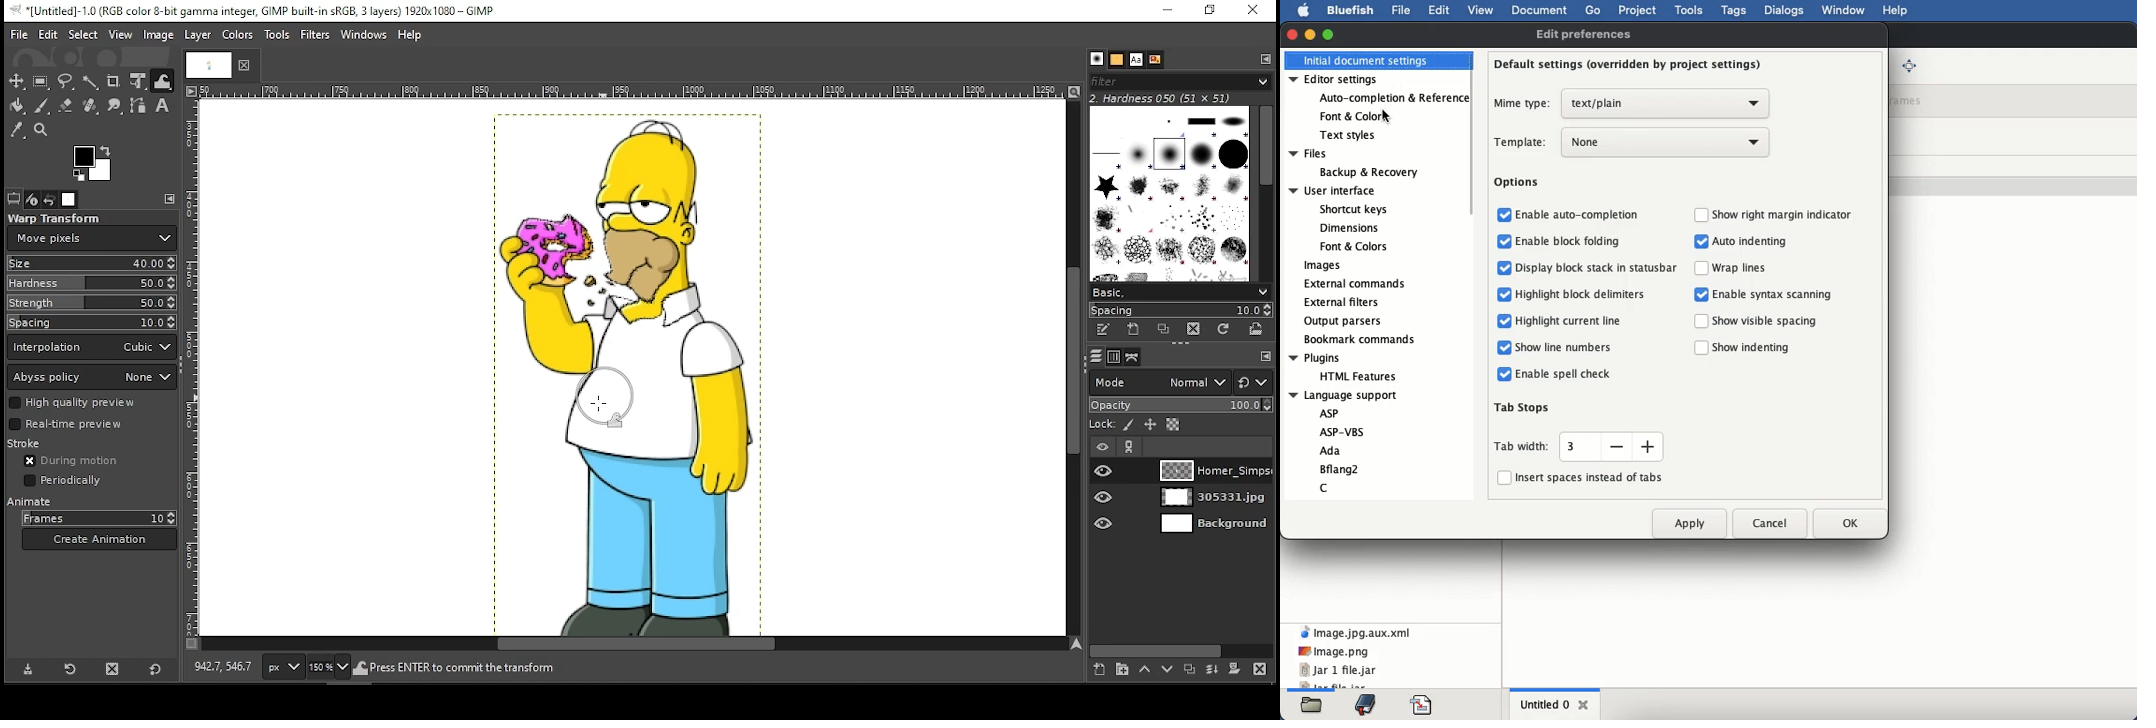  Describe the element at coordinates (1193, 329) in the screenshot. I see `delete brush` at that location.